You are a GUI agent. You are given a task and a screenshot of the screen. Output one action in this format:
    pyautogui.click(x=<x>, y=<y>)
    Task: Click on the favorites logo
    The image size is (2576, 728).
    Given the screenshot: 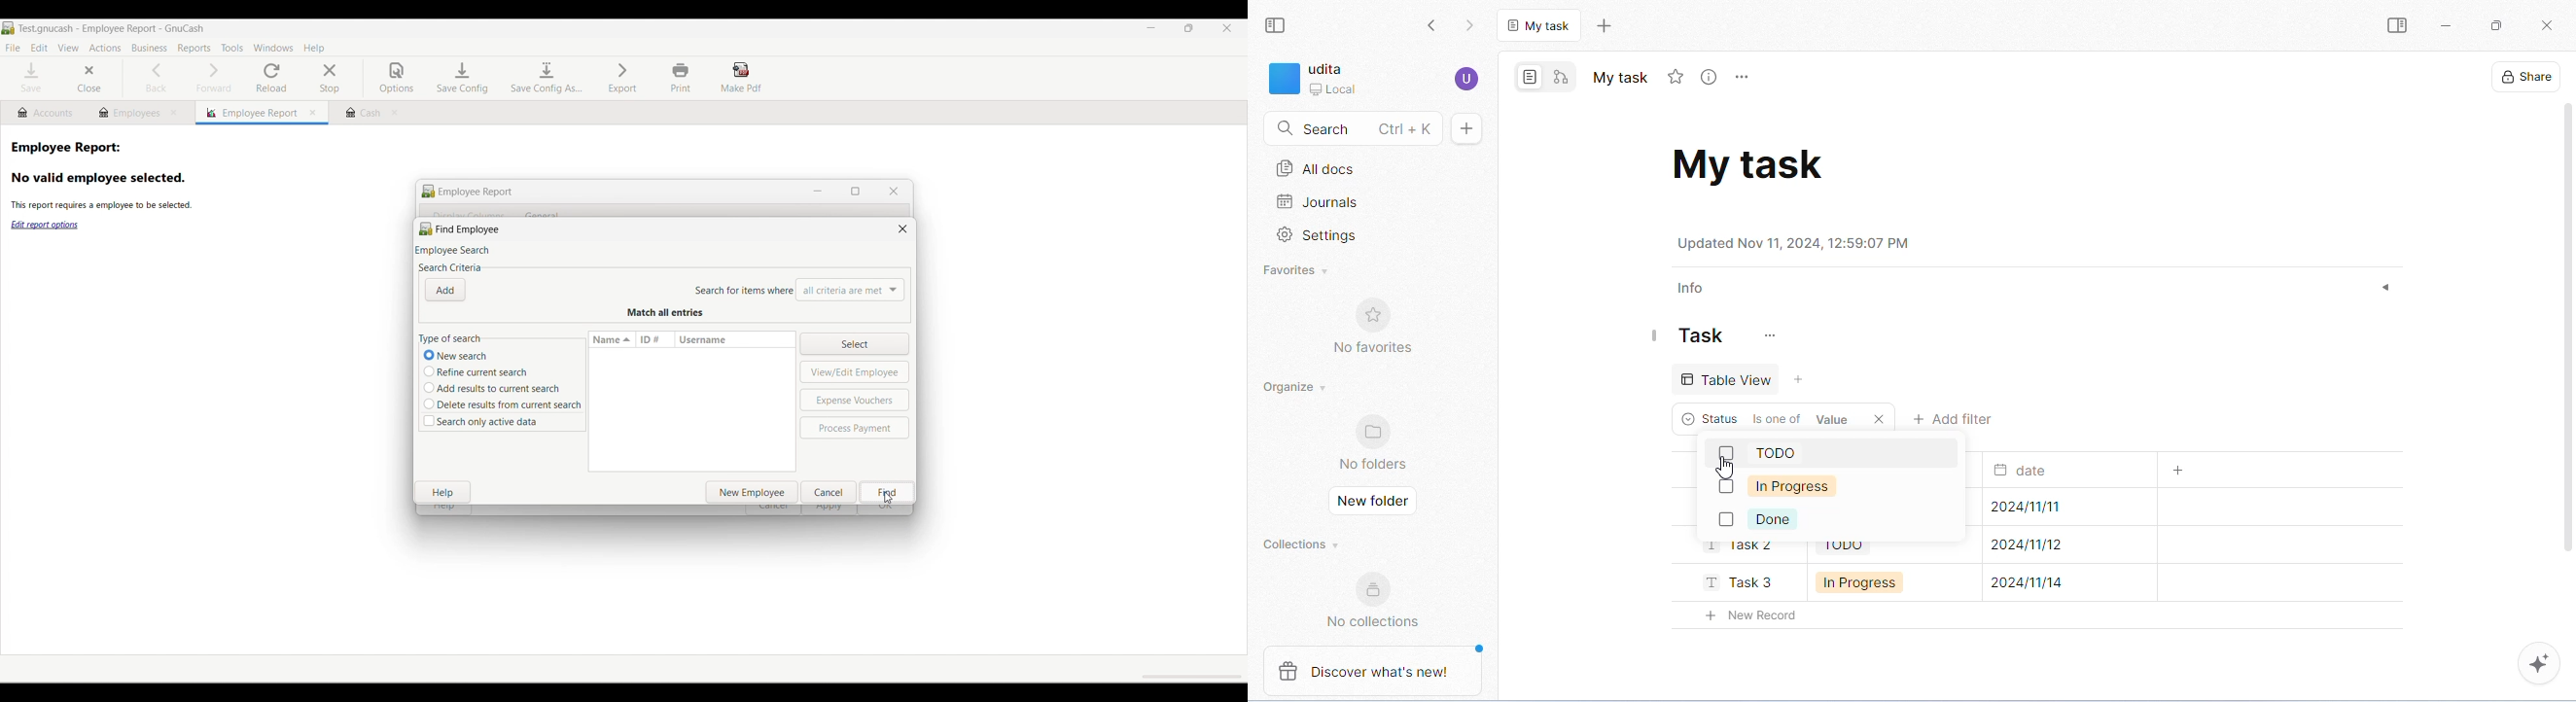 What is the action you would take?
    pyautogui.click(x=1377, y=313)
    